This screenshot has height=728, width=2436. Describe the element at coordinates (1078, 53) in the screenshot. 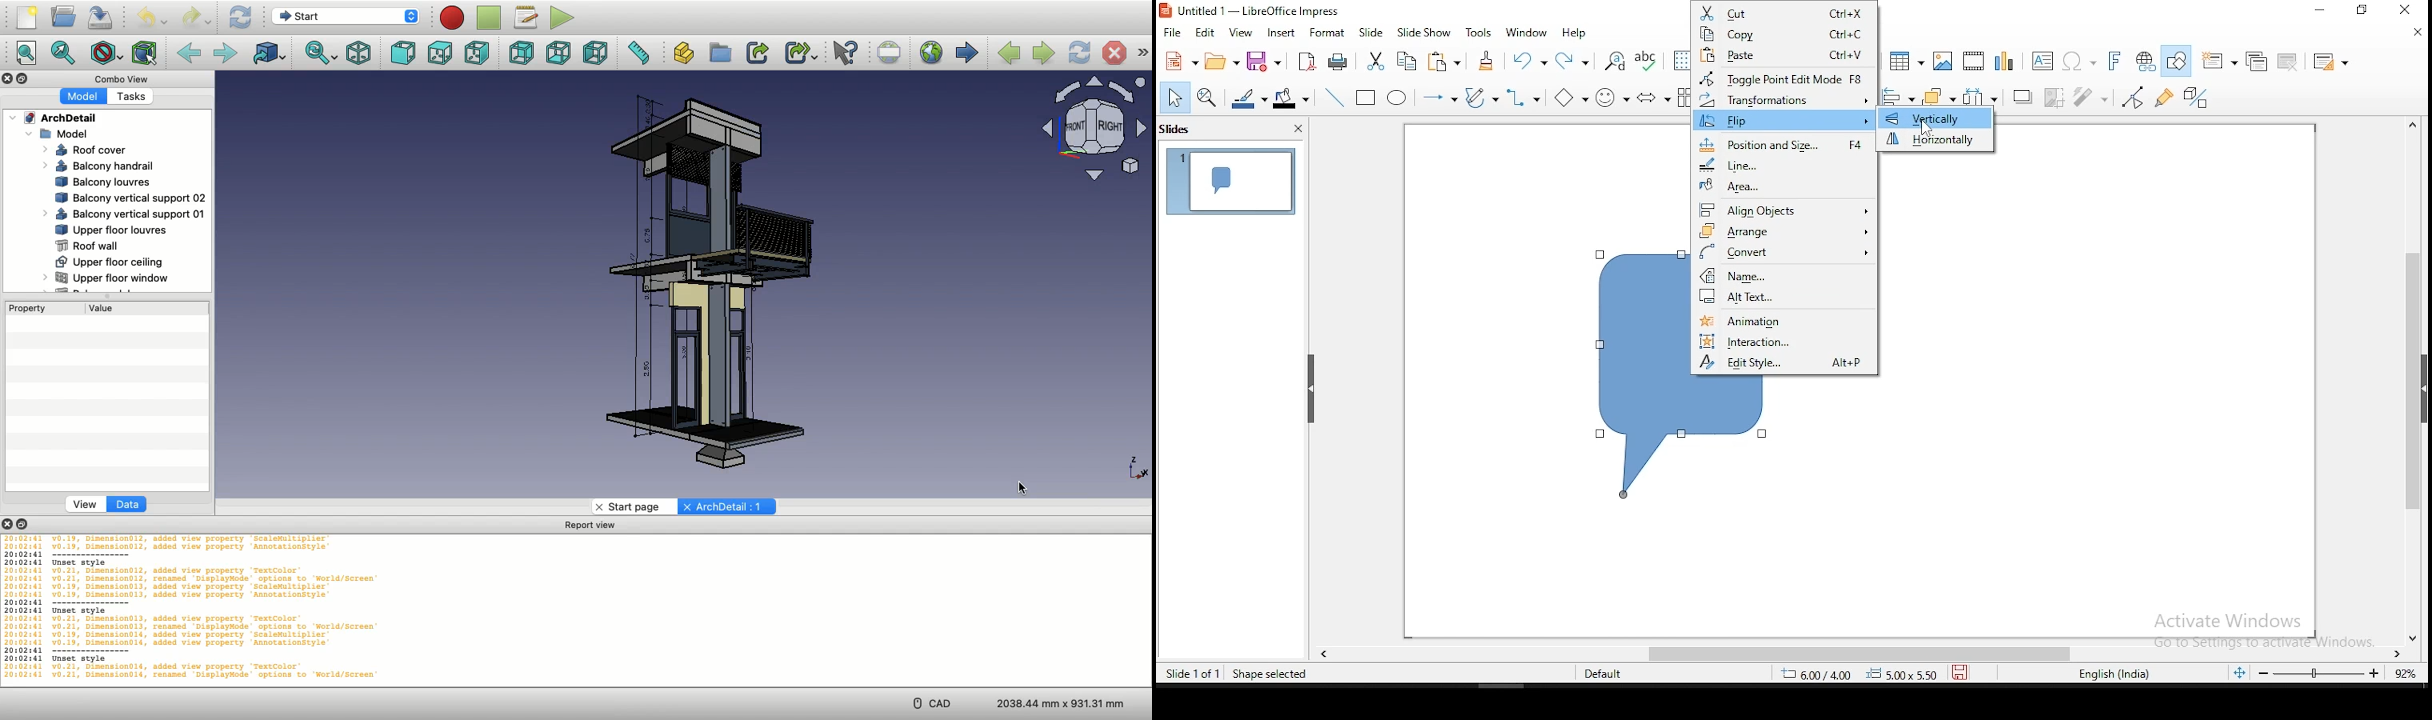

I see `Refresh web page` at that location.